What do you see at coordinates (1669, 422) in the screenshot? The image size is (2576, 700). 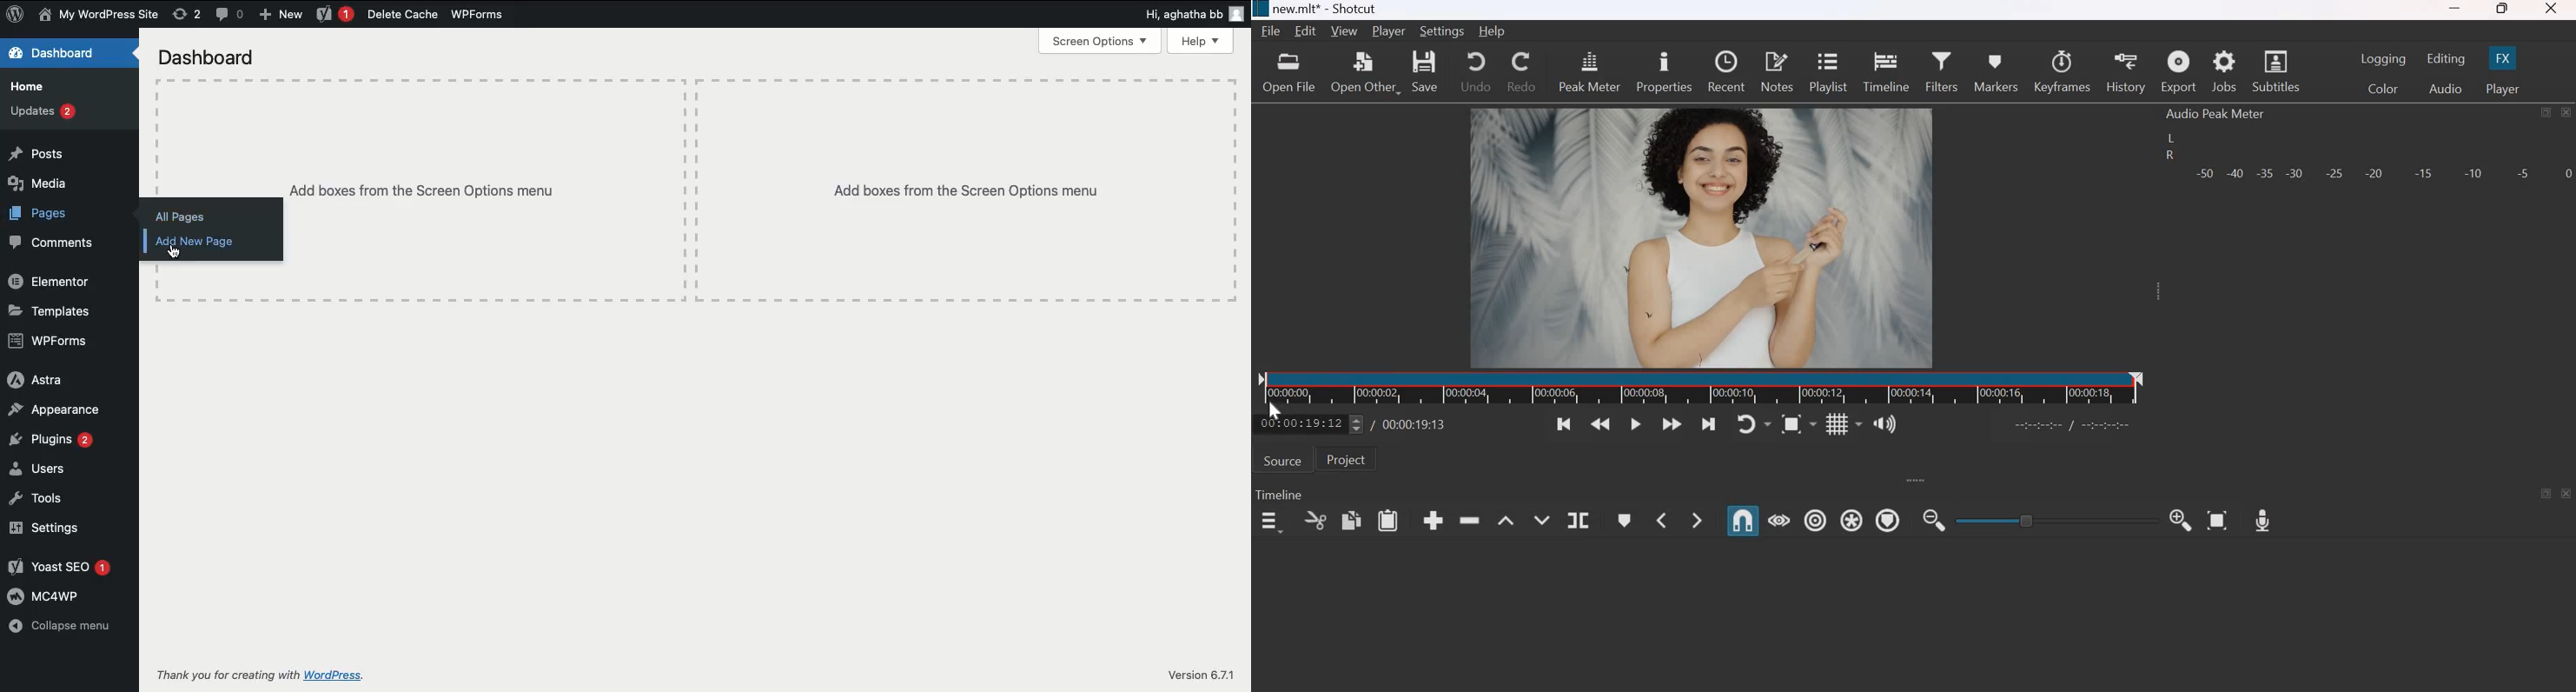 I see `Play quickly forwards` at bounding box center [1669, 422].